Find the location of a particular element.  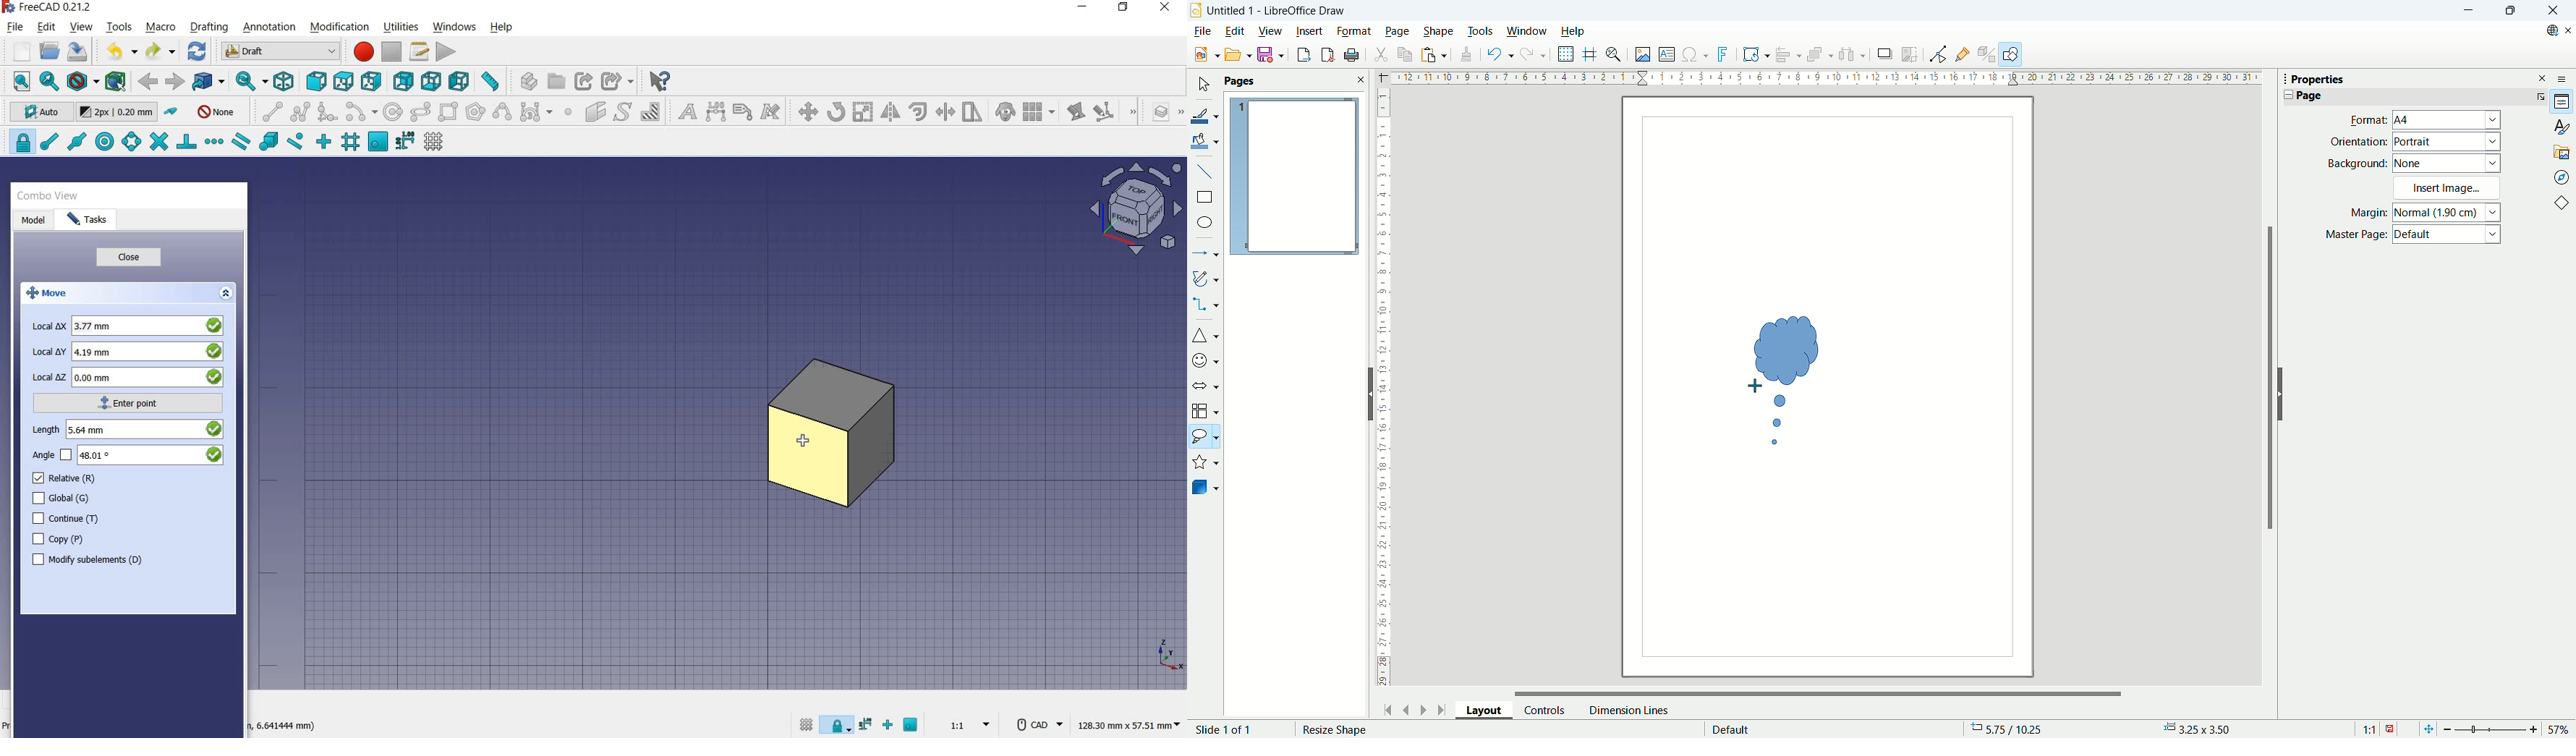

subelement highlight is located at coordinates (1104, 113).